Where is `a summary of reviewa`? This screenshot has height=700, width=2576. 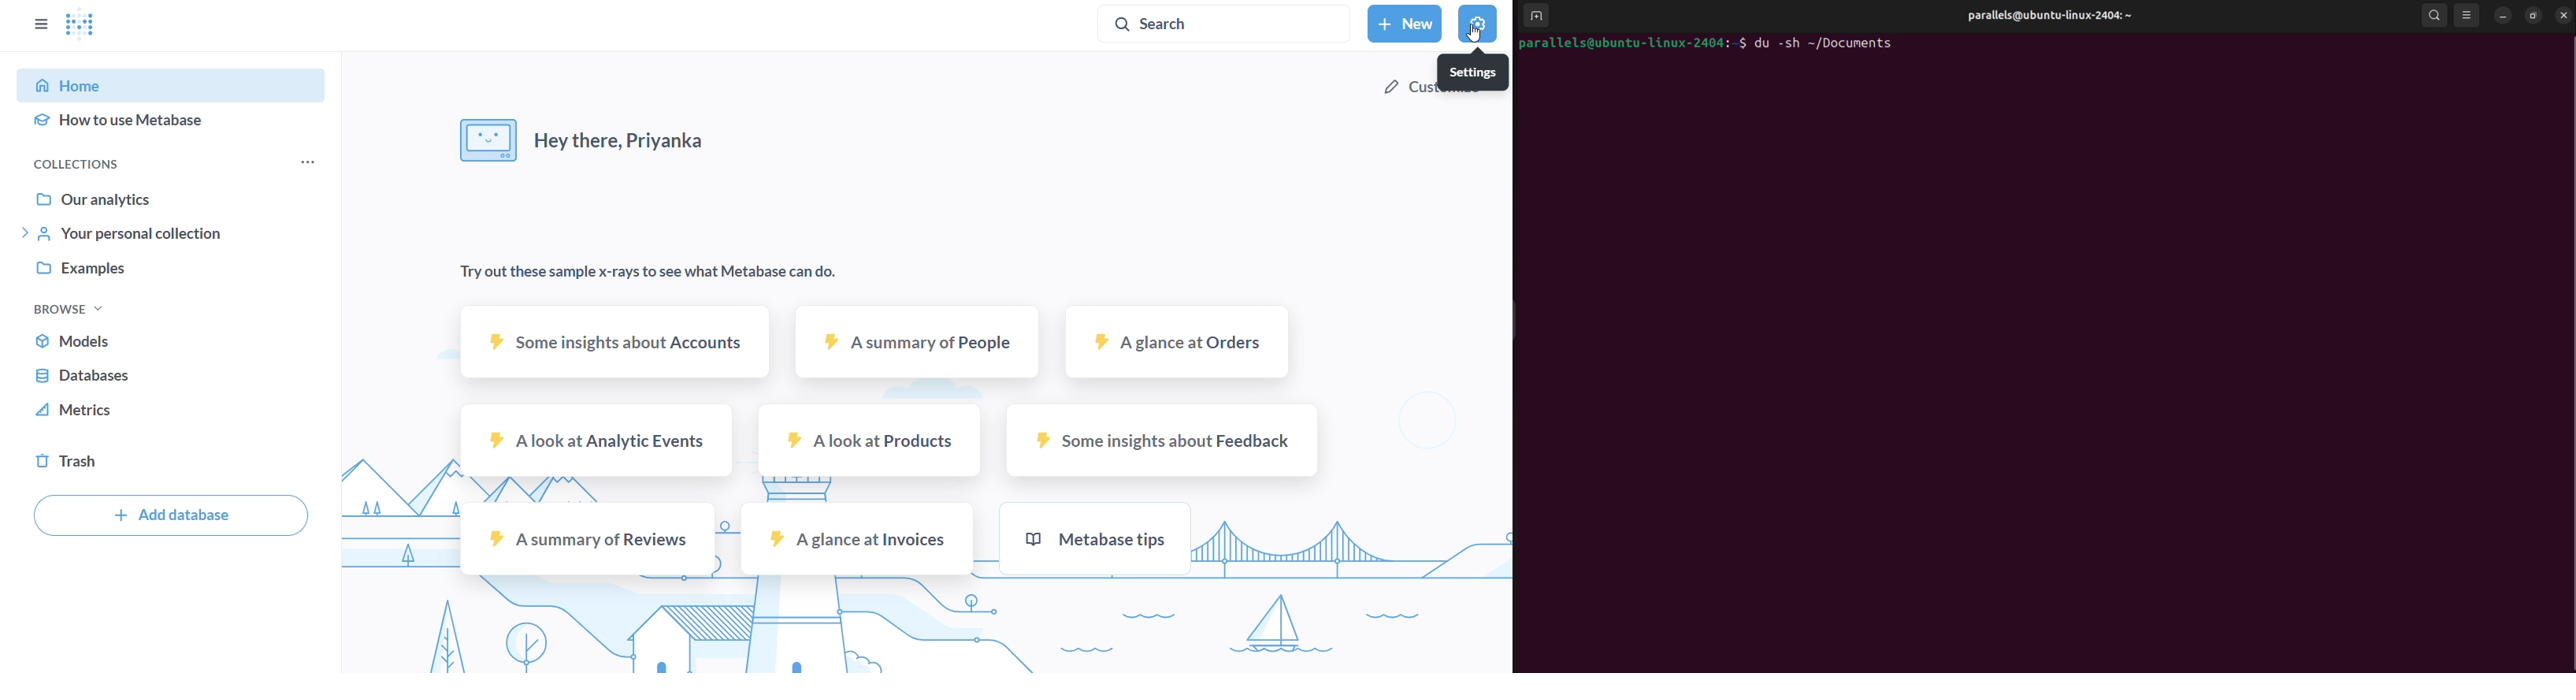
a summary of reviewa is located at coordinates (587, 538).